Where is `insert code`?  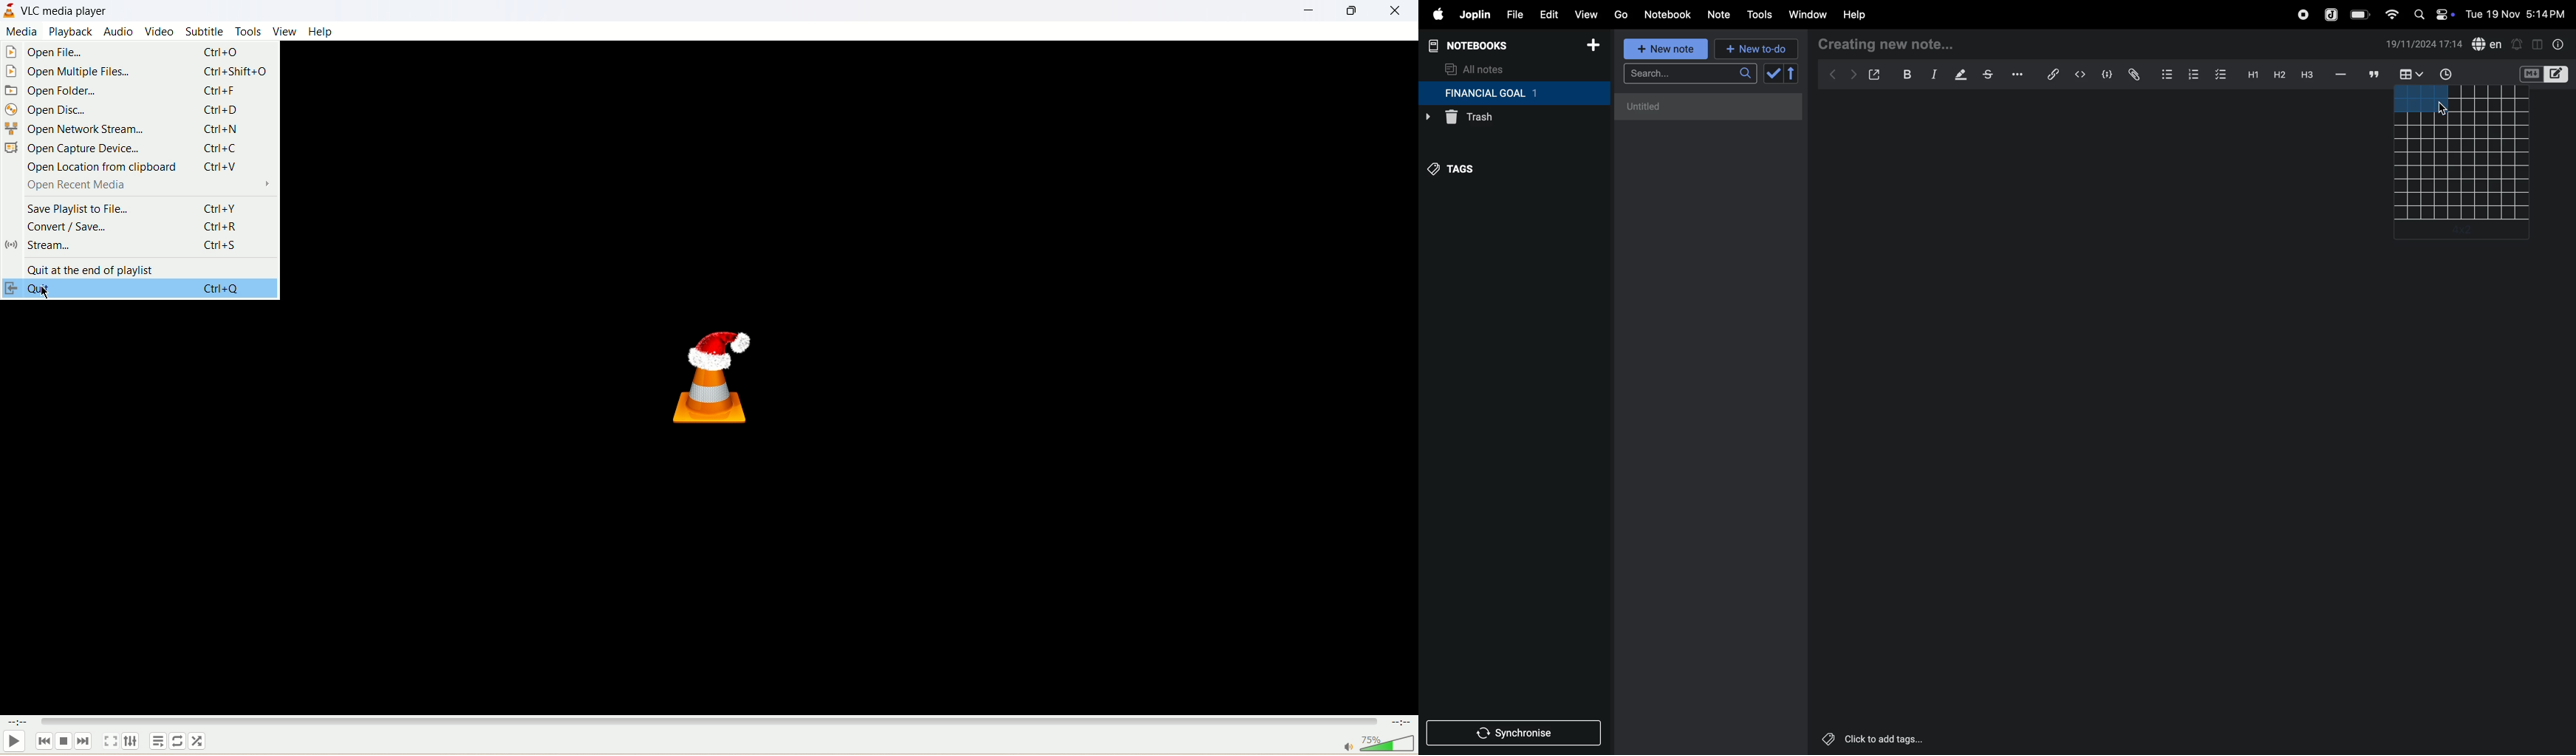 insert code is located at coordinates (2081, 74).